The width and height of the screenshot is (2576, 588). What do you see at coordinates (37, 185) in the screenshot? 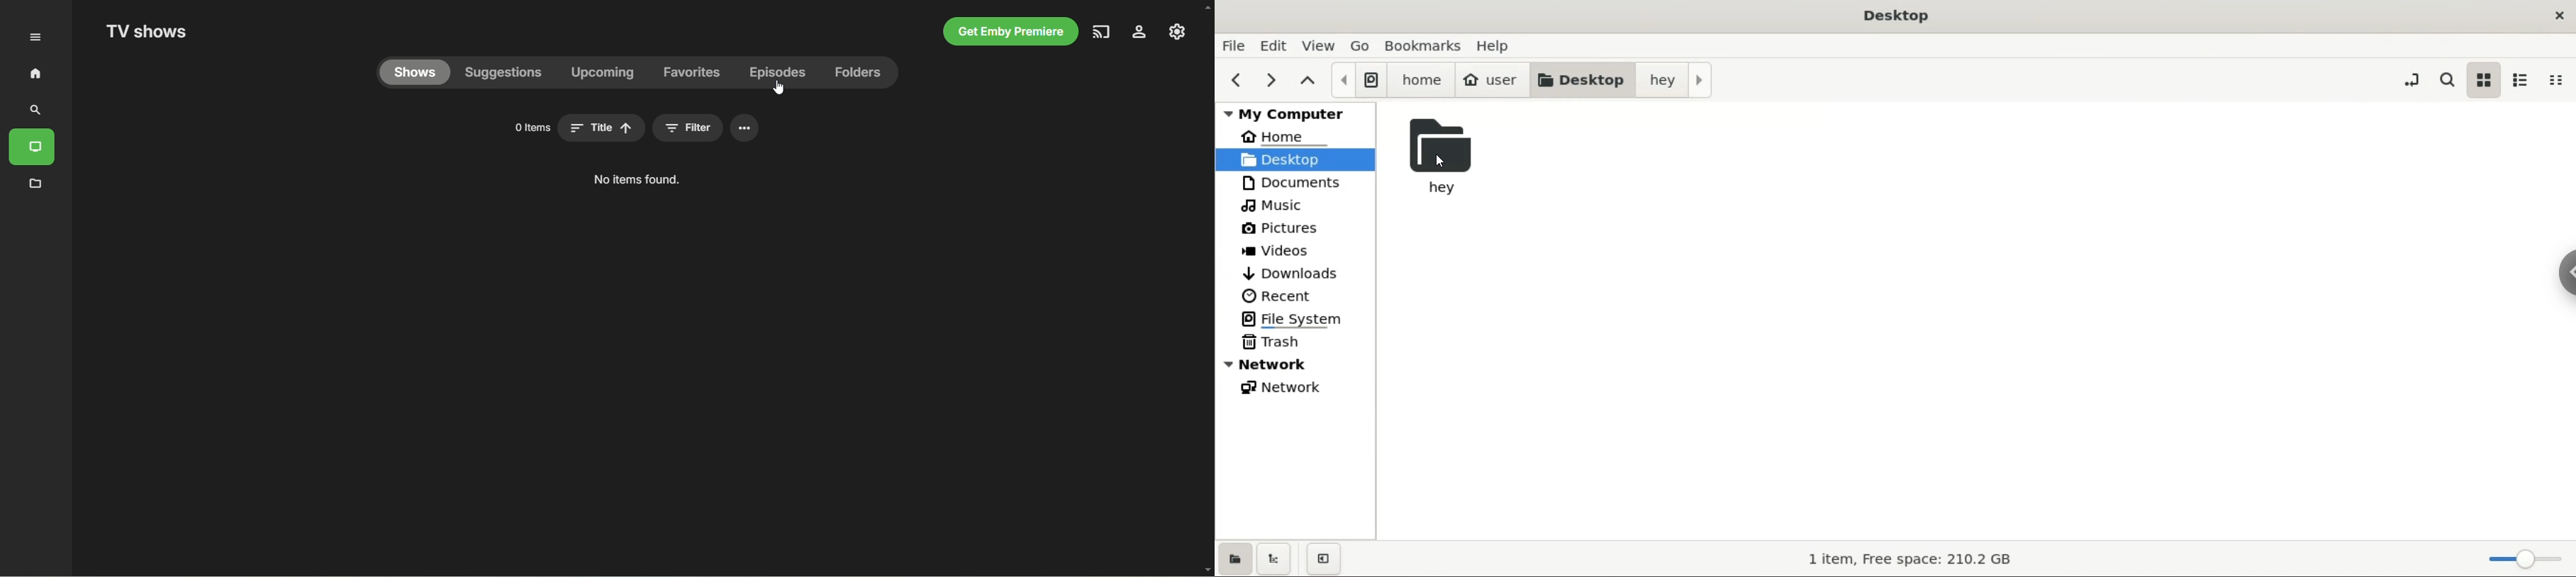
I see `folder` at bounding box center [37, 185].